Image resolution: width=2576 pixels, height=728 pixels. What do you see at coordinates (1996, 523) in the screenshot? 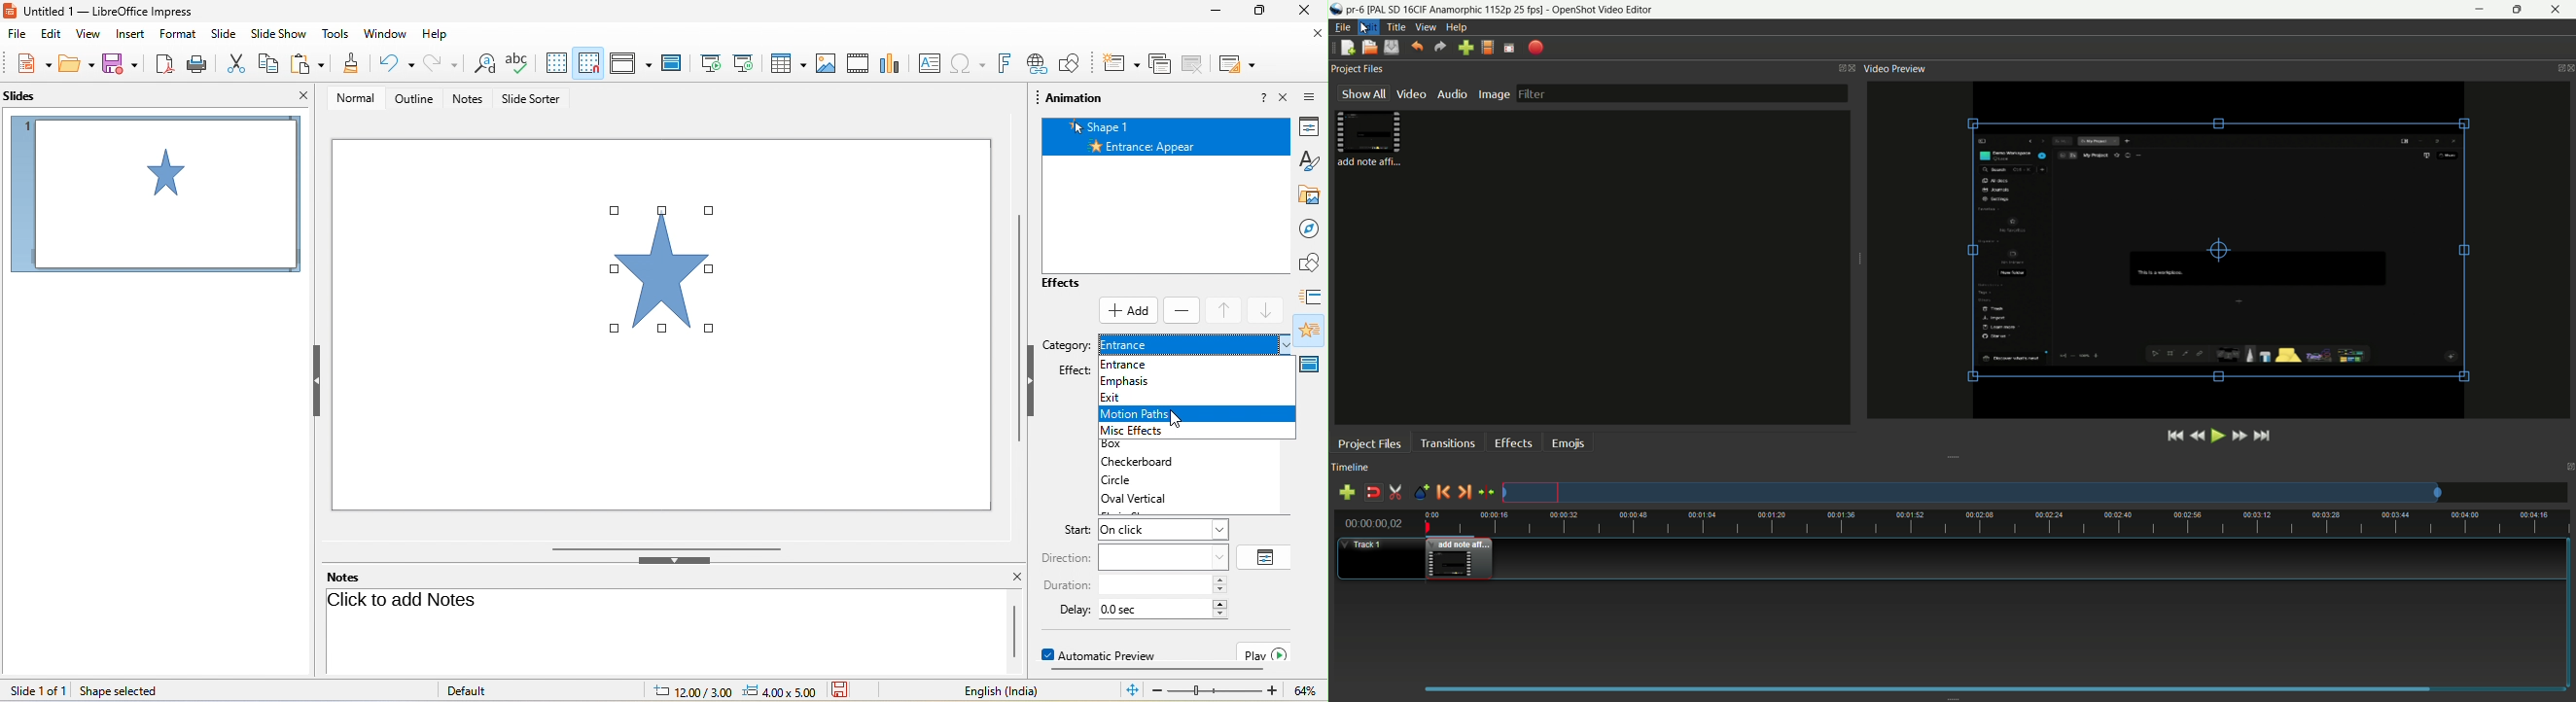
I see `time` at bounding box center [1996, 523].